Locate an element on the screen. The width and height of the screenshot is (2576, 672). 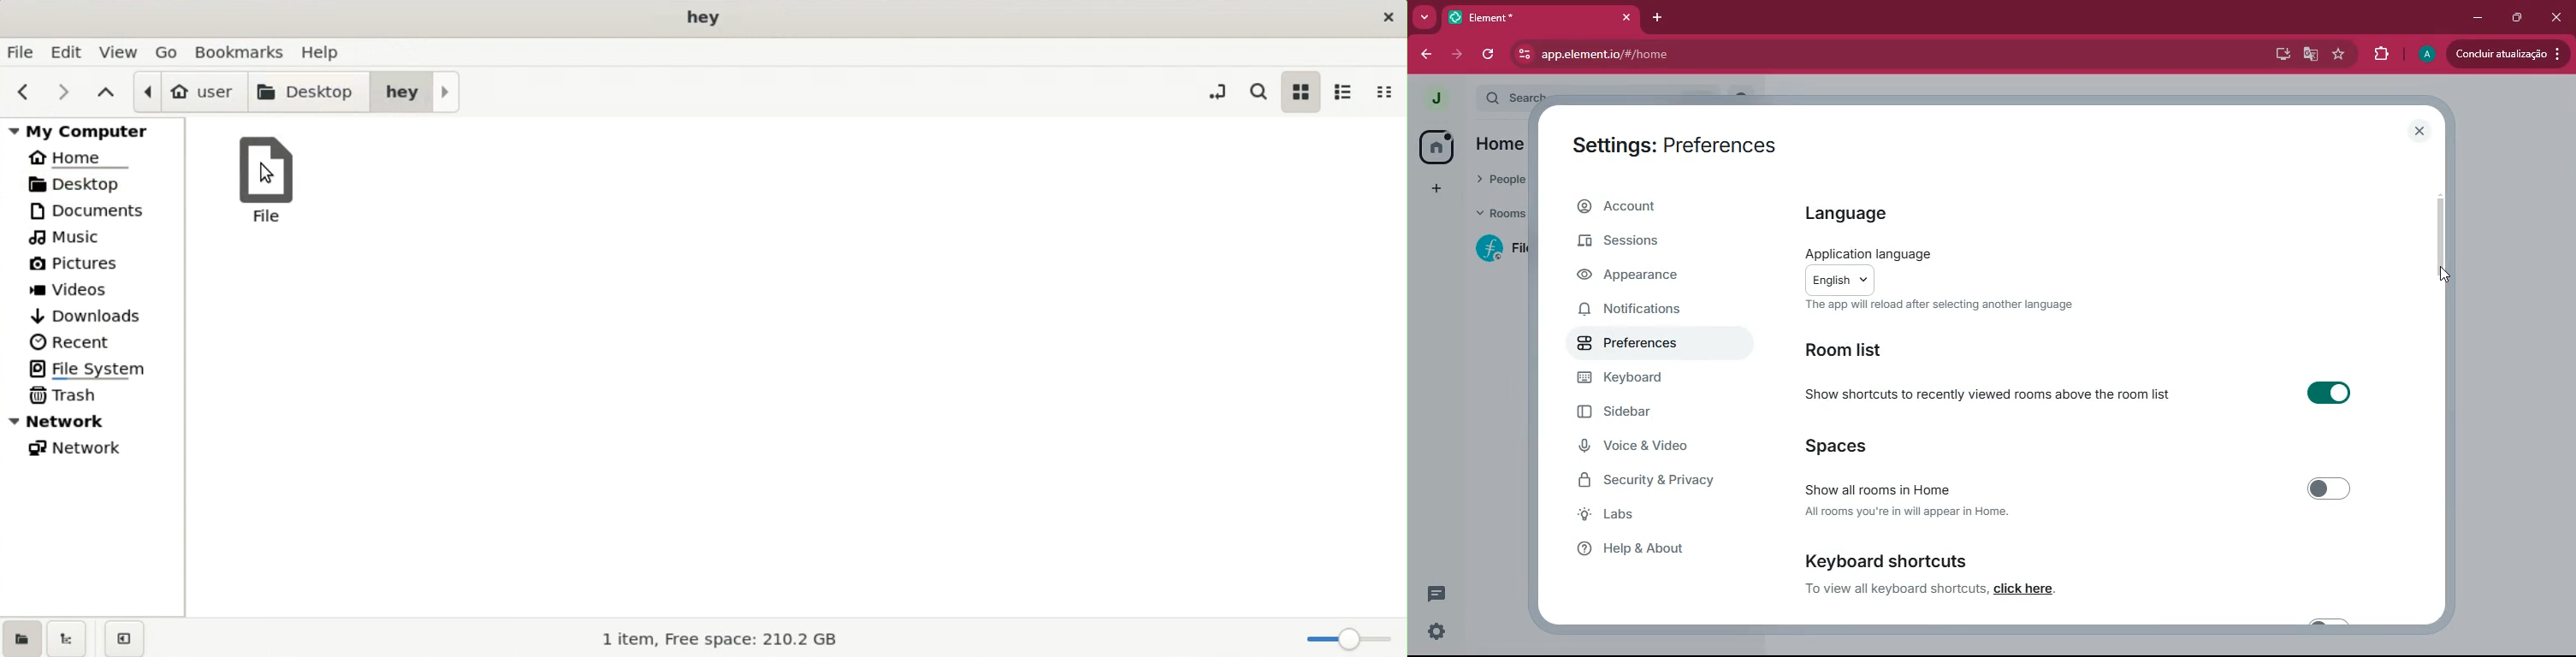
url is located at coordinates (1664, 55).